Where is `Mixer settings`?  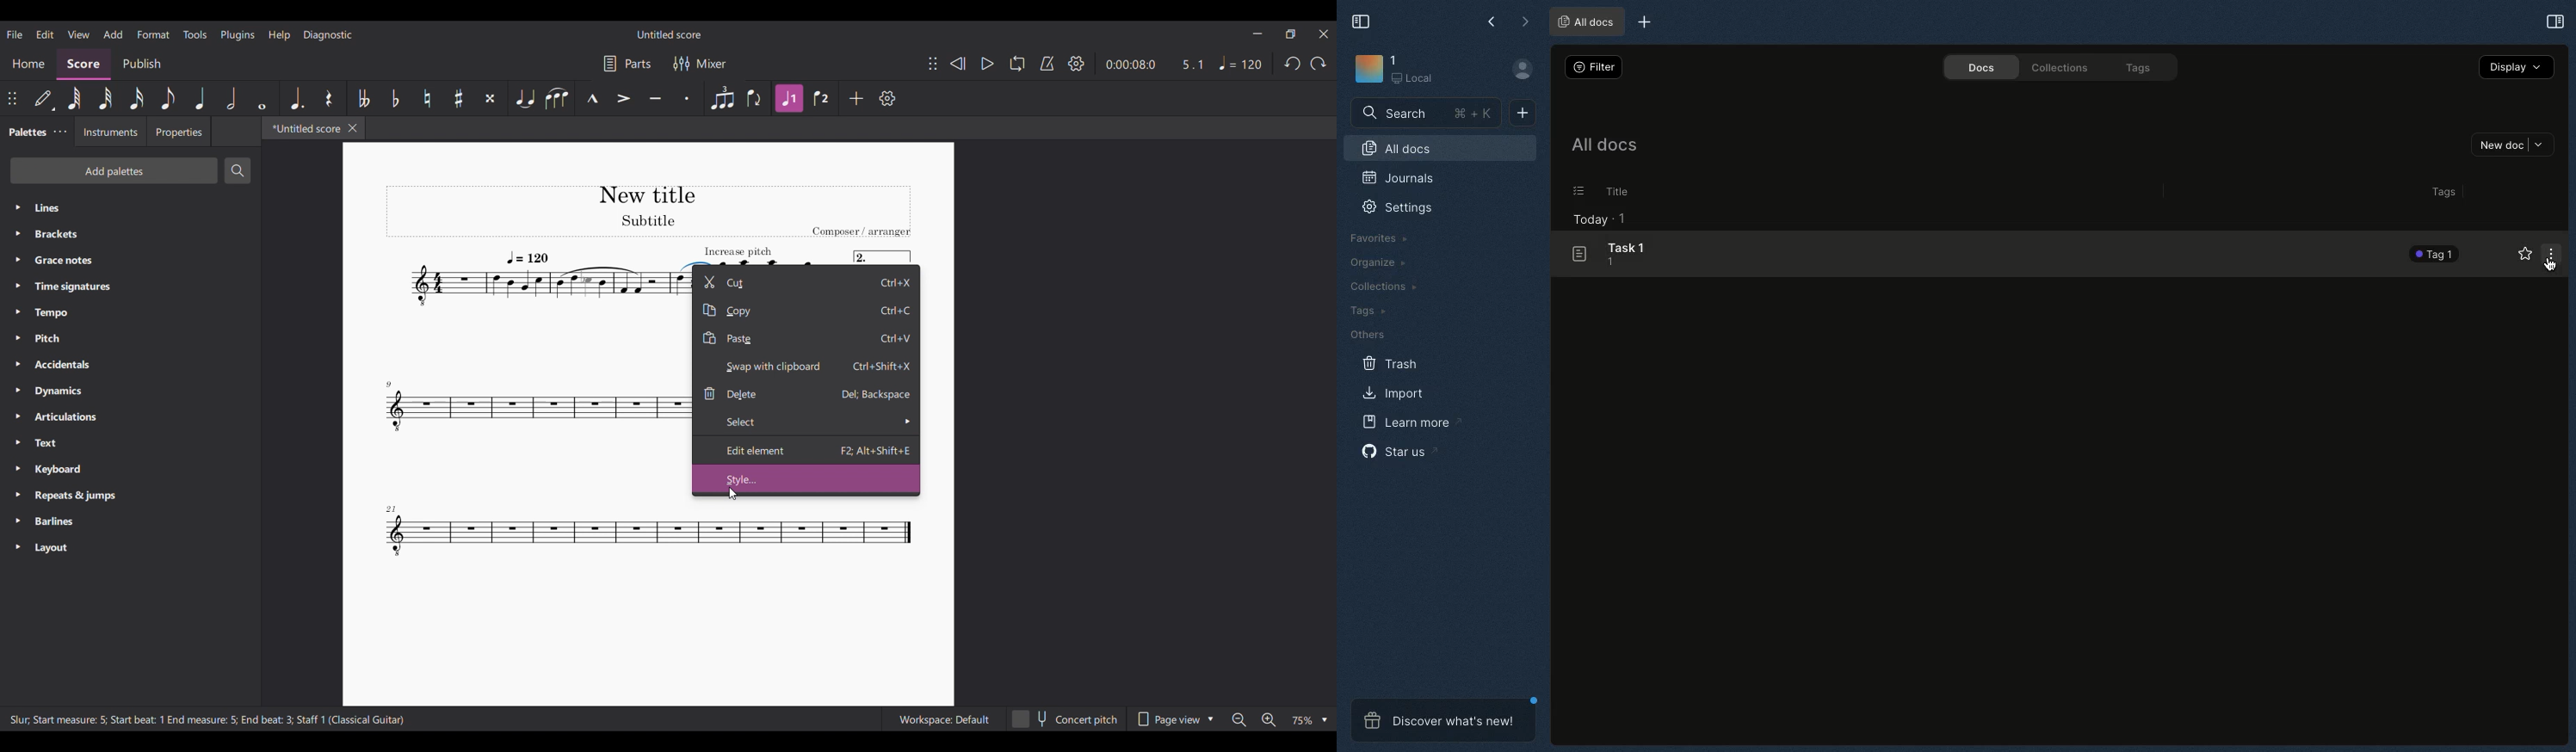
Mixer settings is located at coordinates (700, 63).